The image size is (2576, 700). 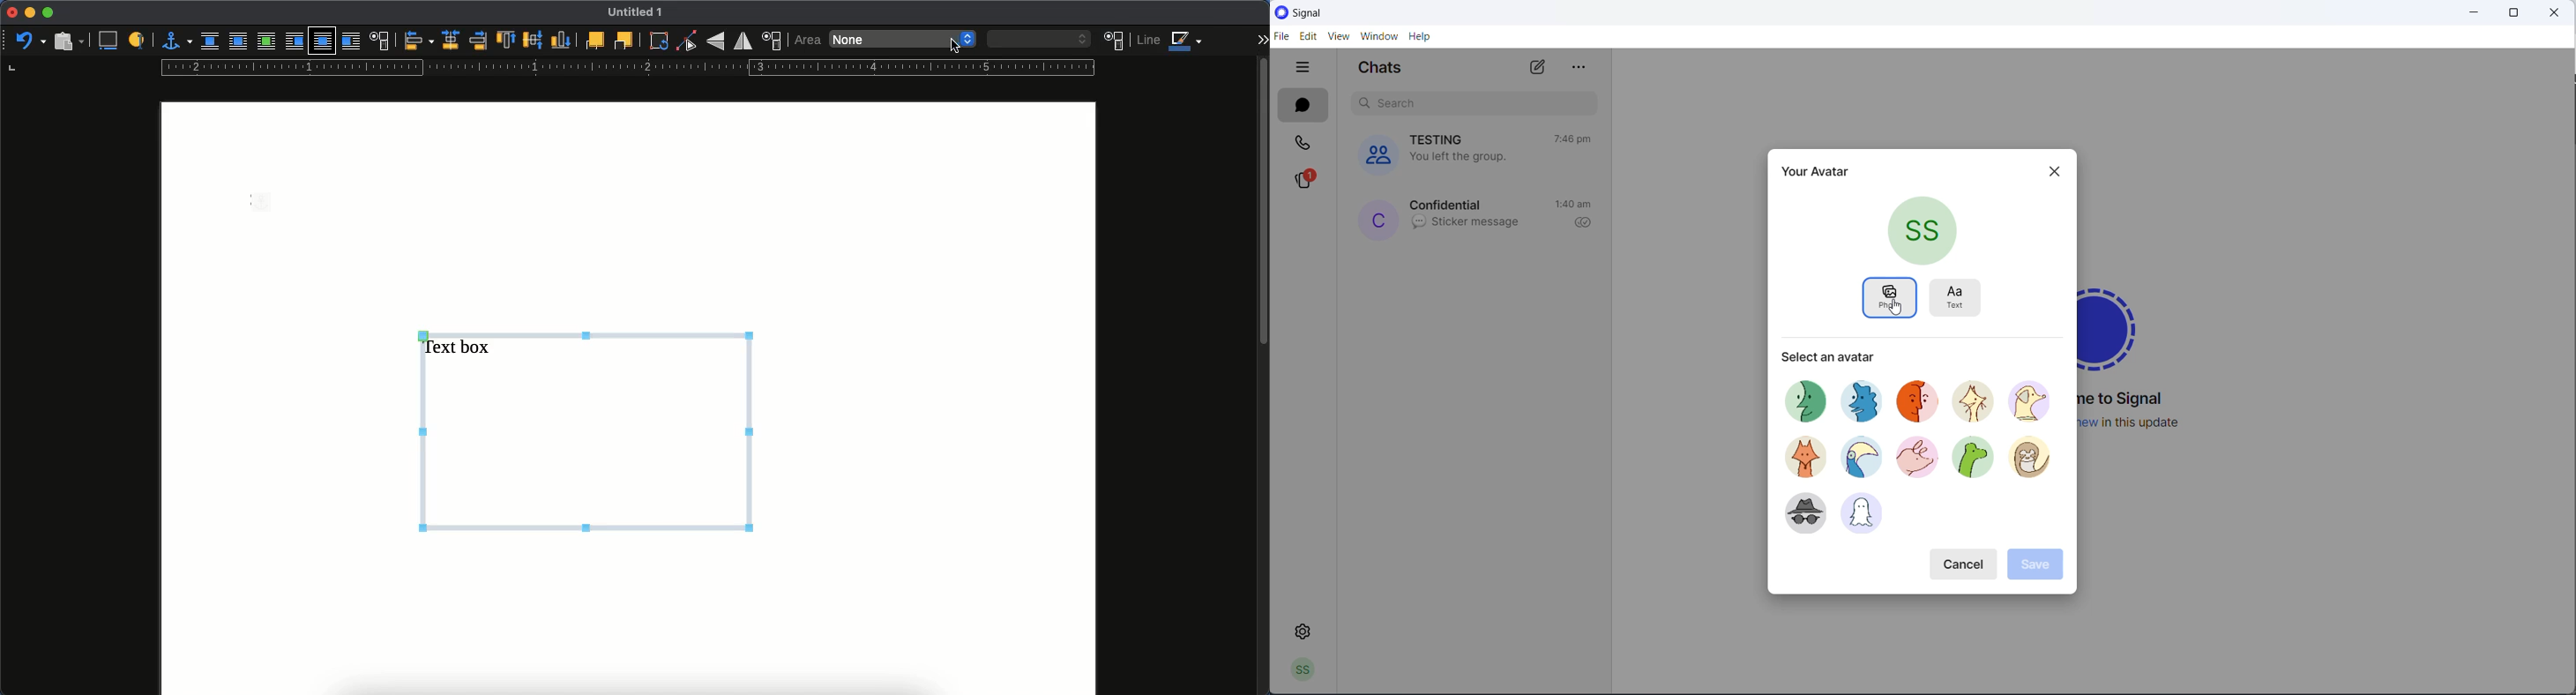 What do you see at coordinates (1536, 68) in the screenshot?
I see `new chats` at bounding box center [1536, 68].